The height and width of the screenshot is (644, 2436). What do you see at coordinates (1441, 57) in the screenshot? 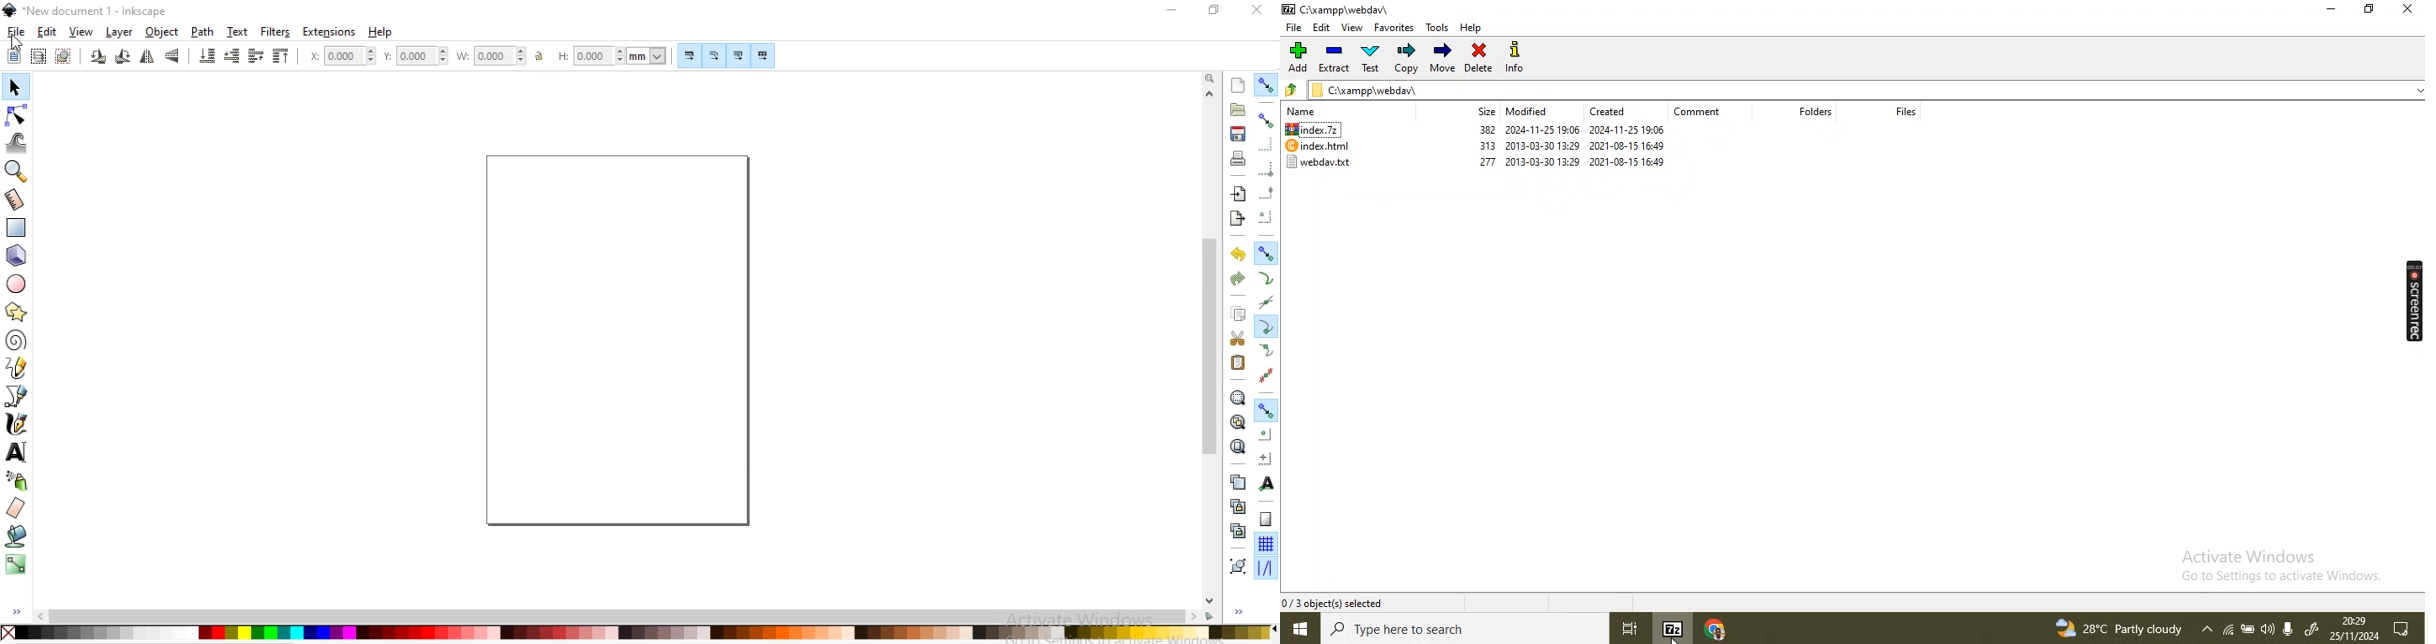
I see `move` at bounding box center [1441, 57].